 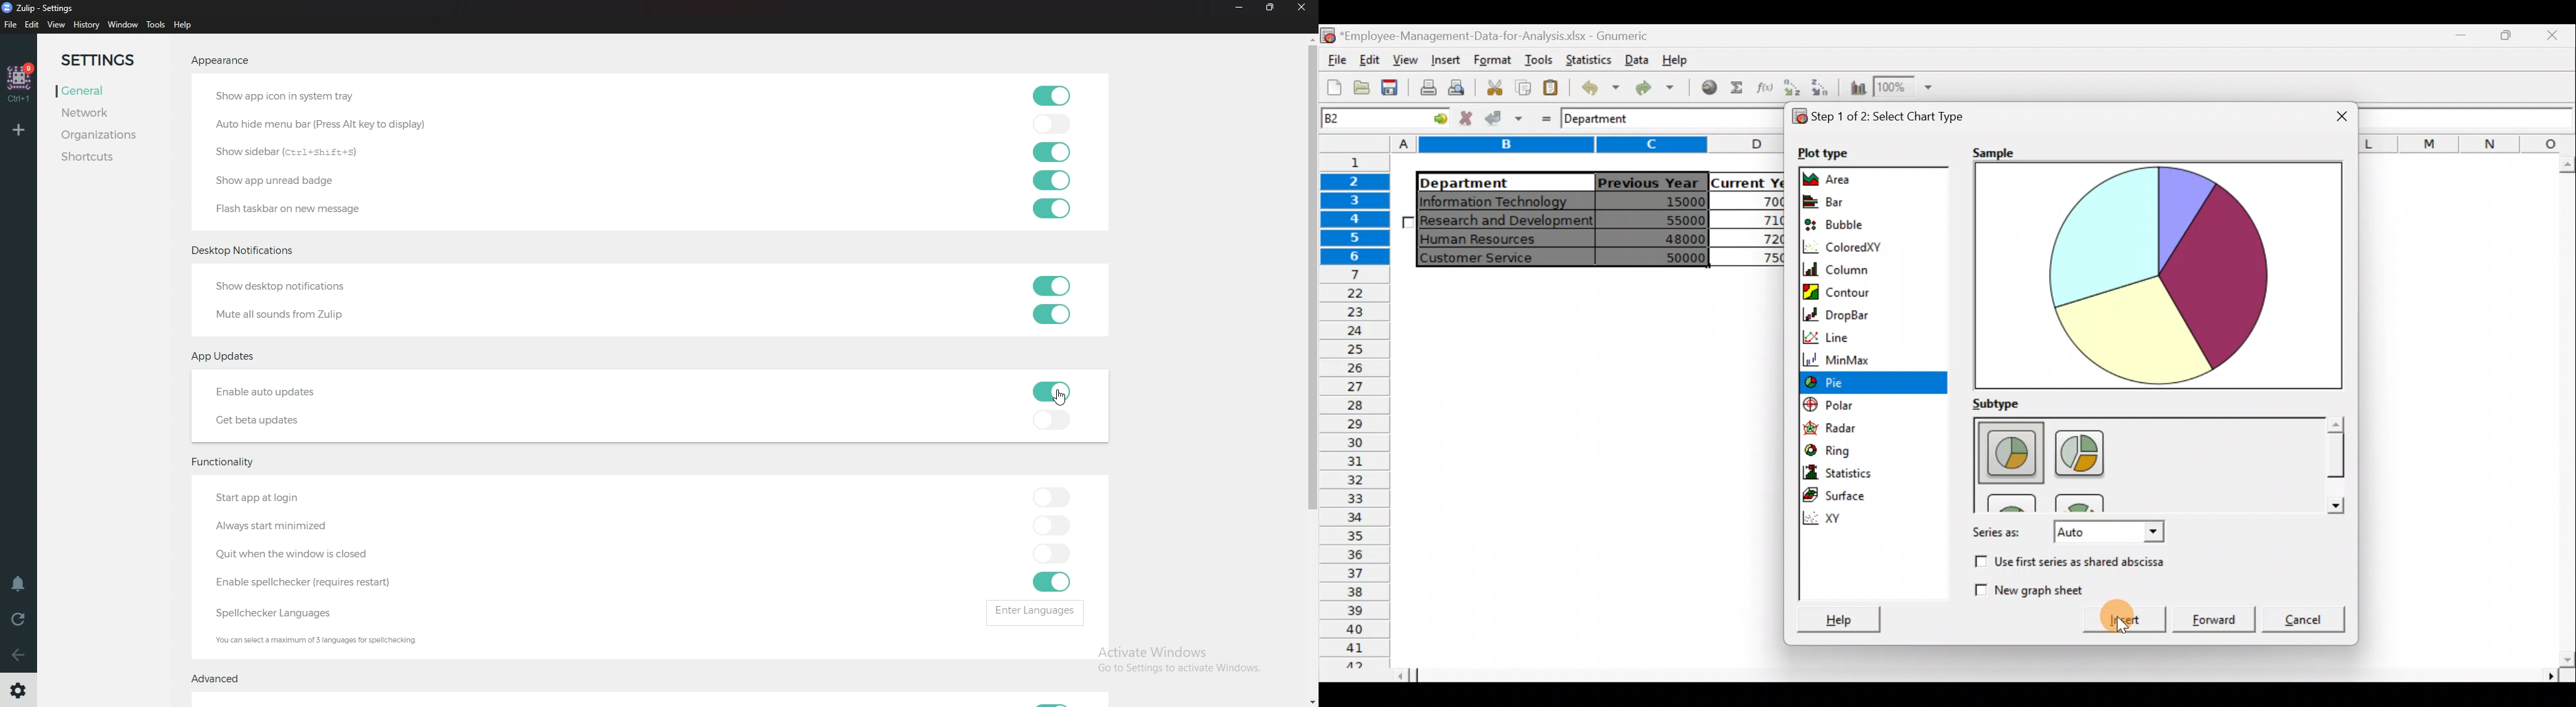 I want to click on back, so click(x=19, y=656).